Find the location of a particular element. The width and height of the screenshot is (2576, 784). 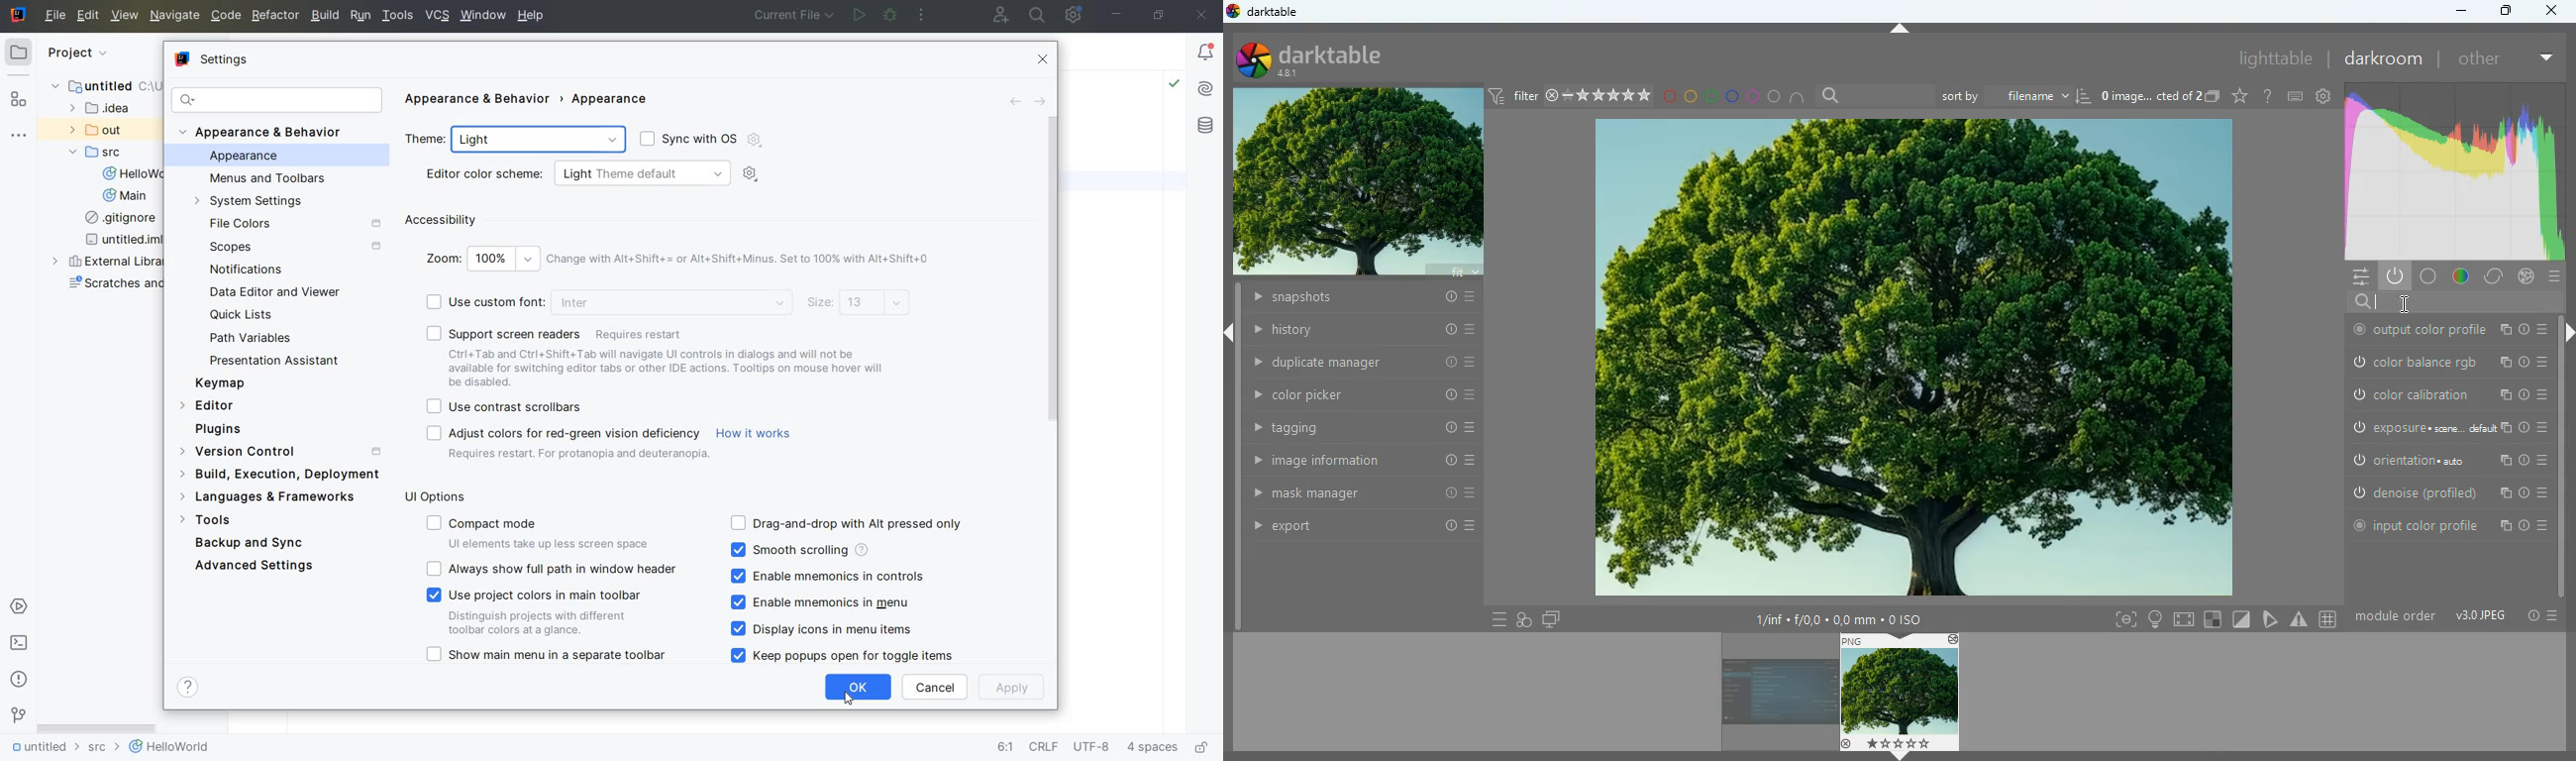

screens is located at coordinates (1551, 618).